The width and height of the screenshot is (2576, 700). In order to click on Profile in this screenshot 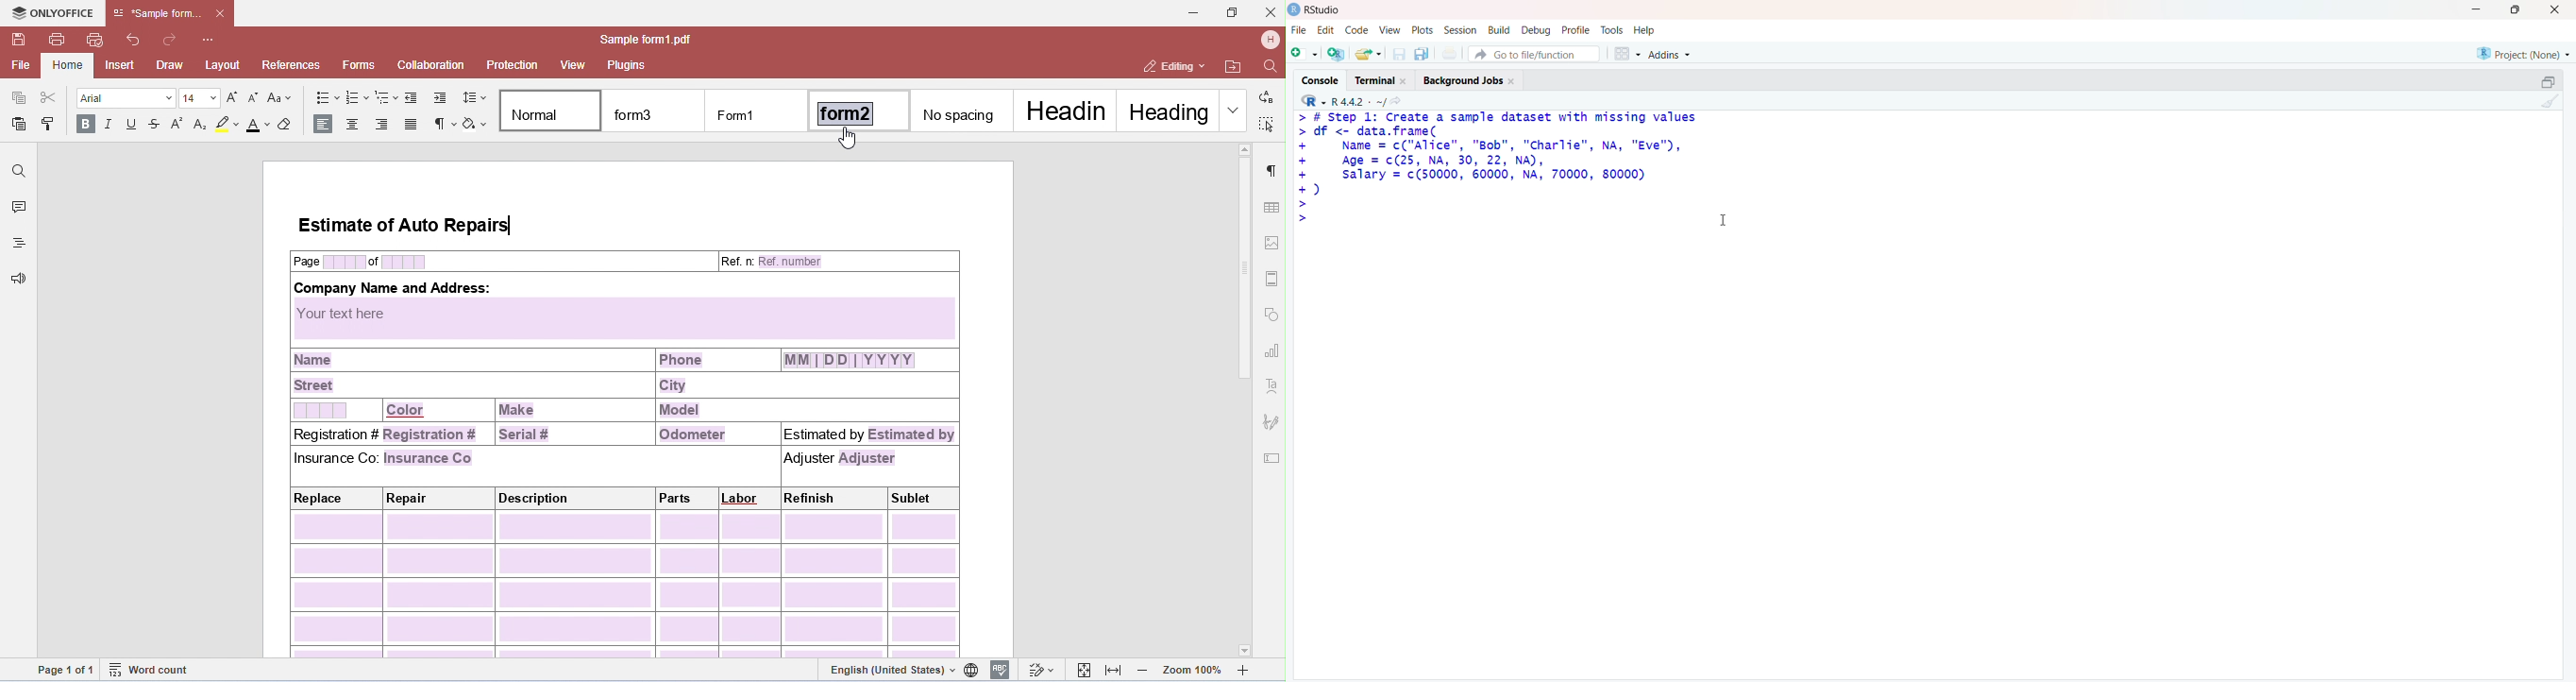, I will do `click(1577, 29)`.